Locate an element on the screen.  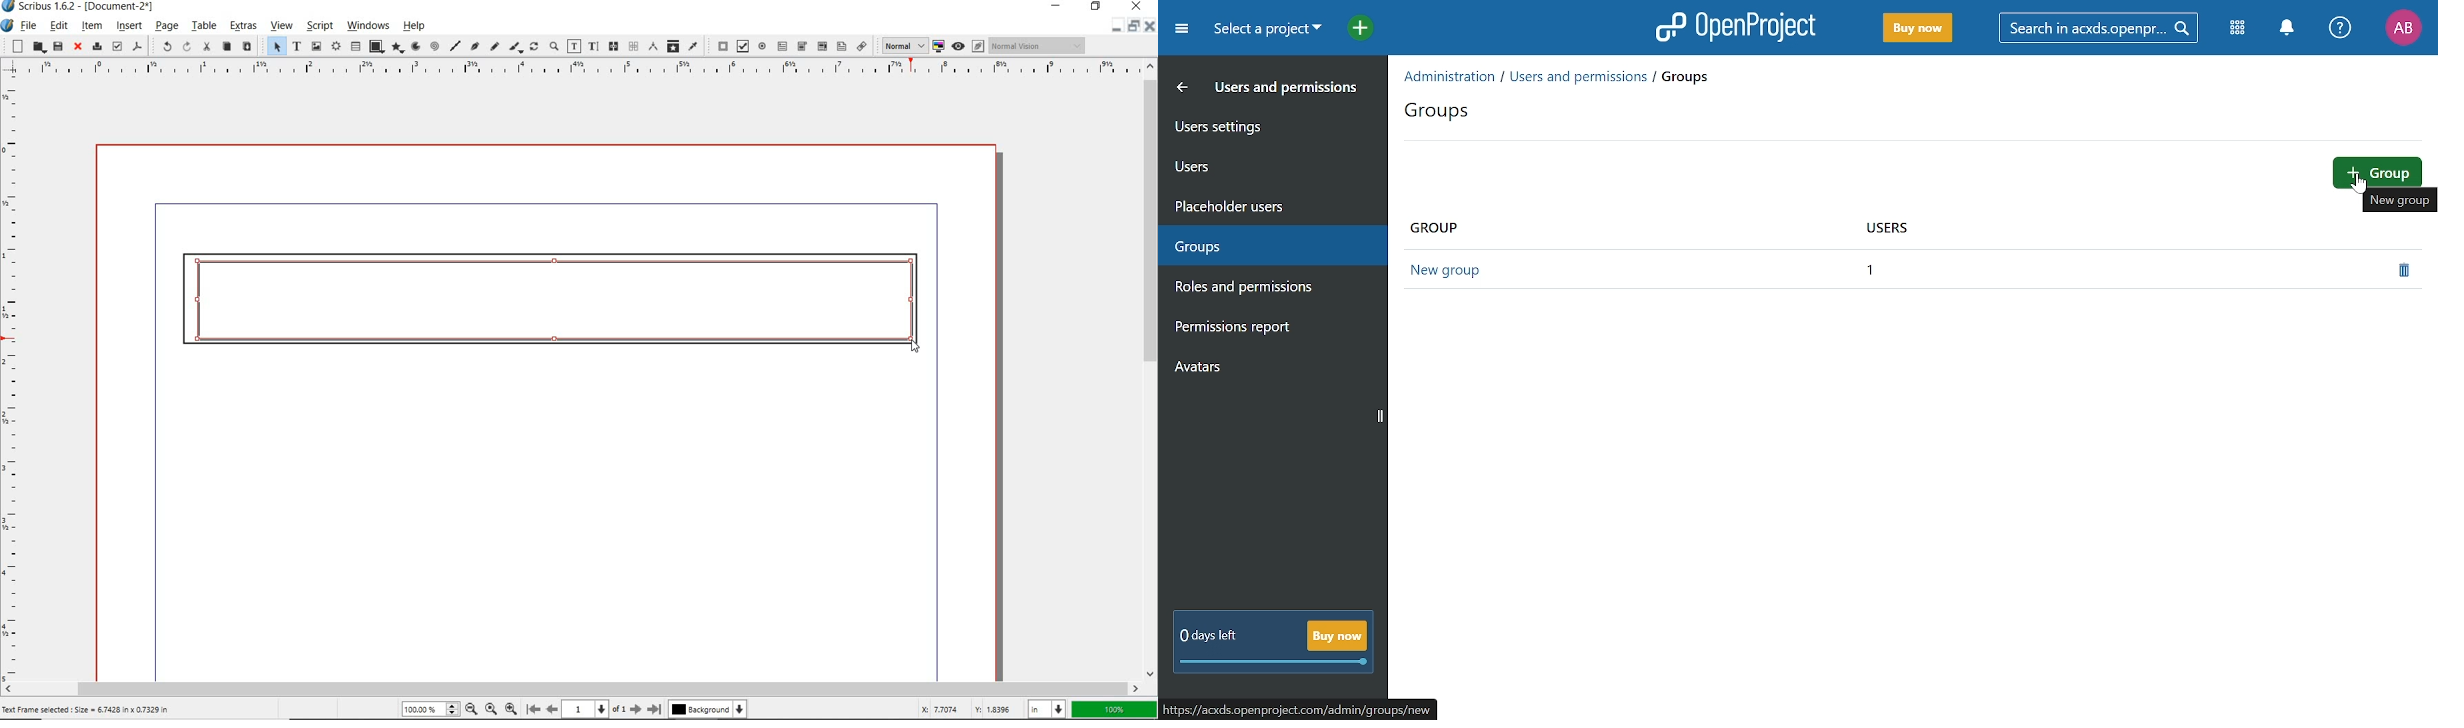
insert is located at coordinates (128, 26).